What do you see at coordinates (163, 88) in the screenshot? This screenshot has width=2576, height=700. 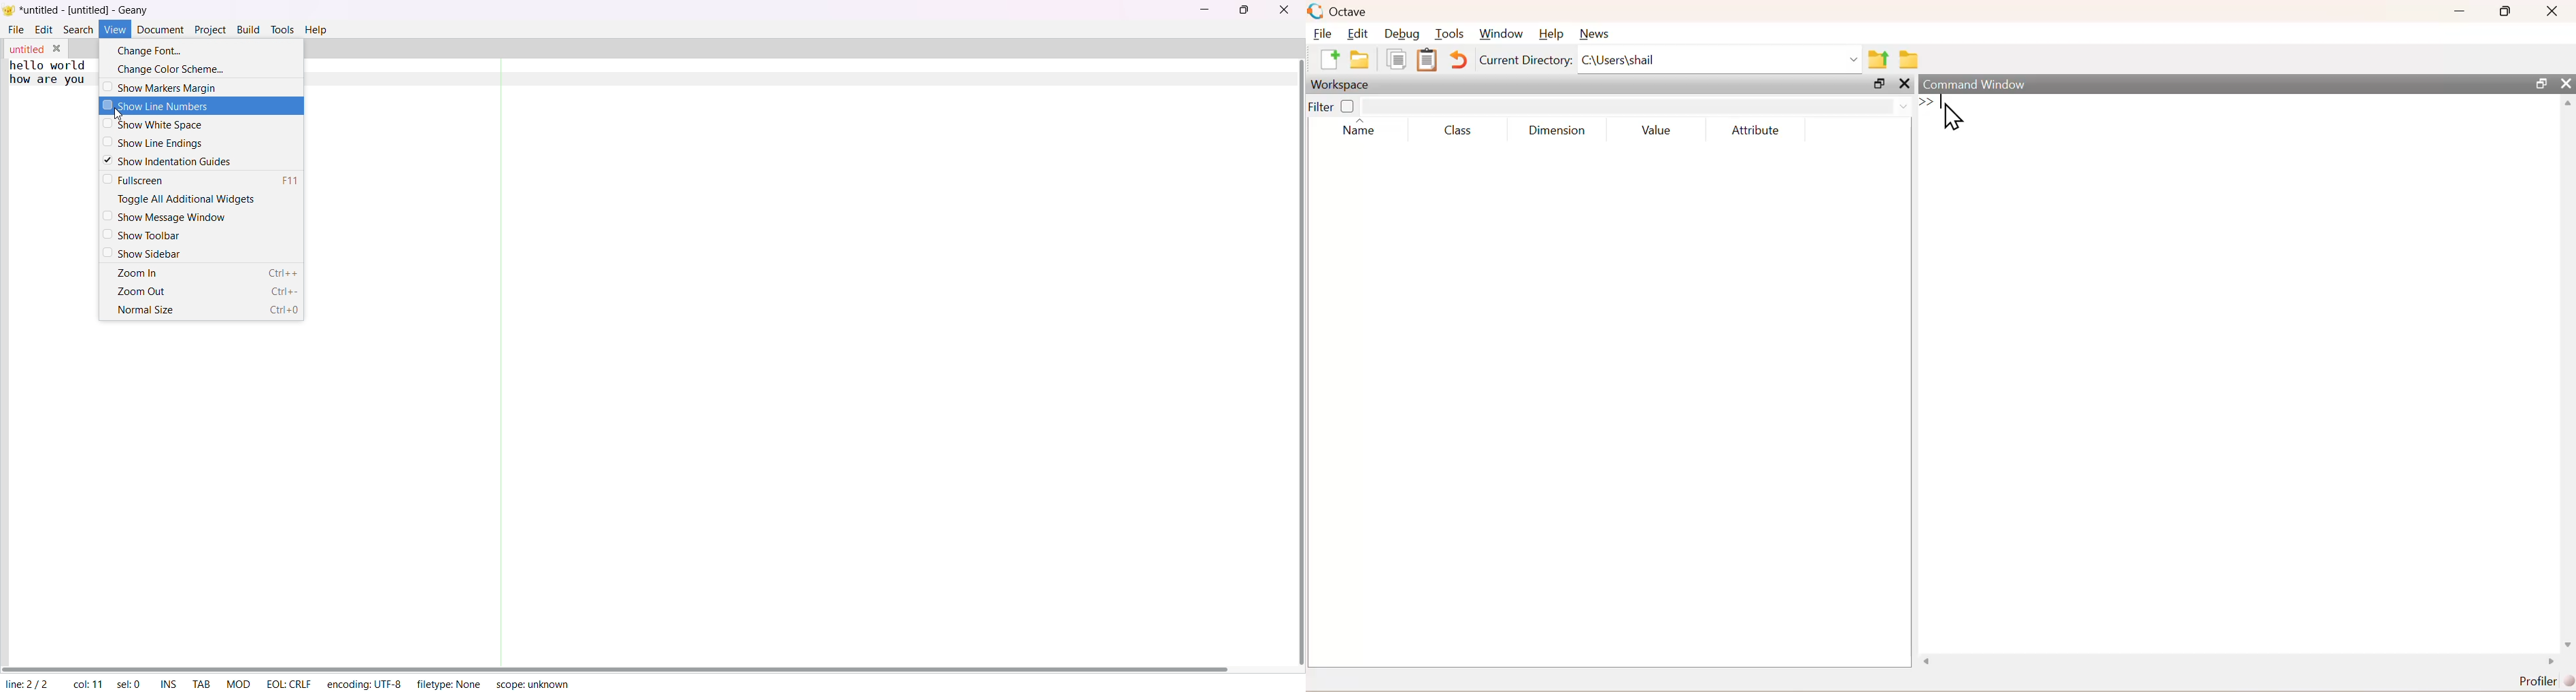 I see `show markers margin` at bounding box center [163, 88].